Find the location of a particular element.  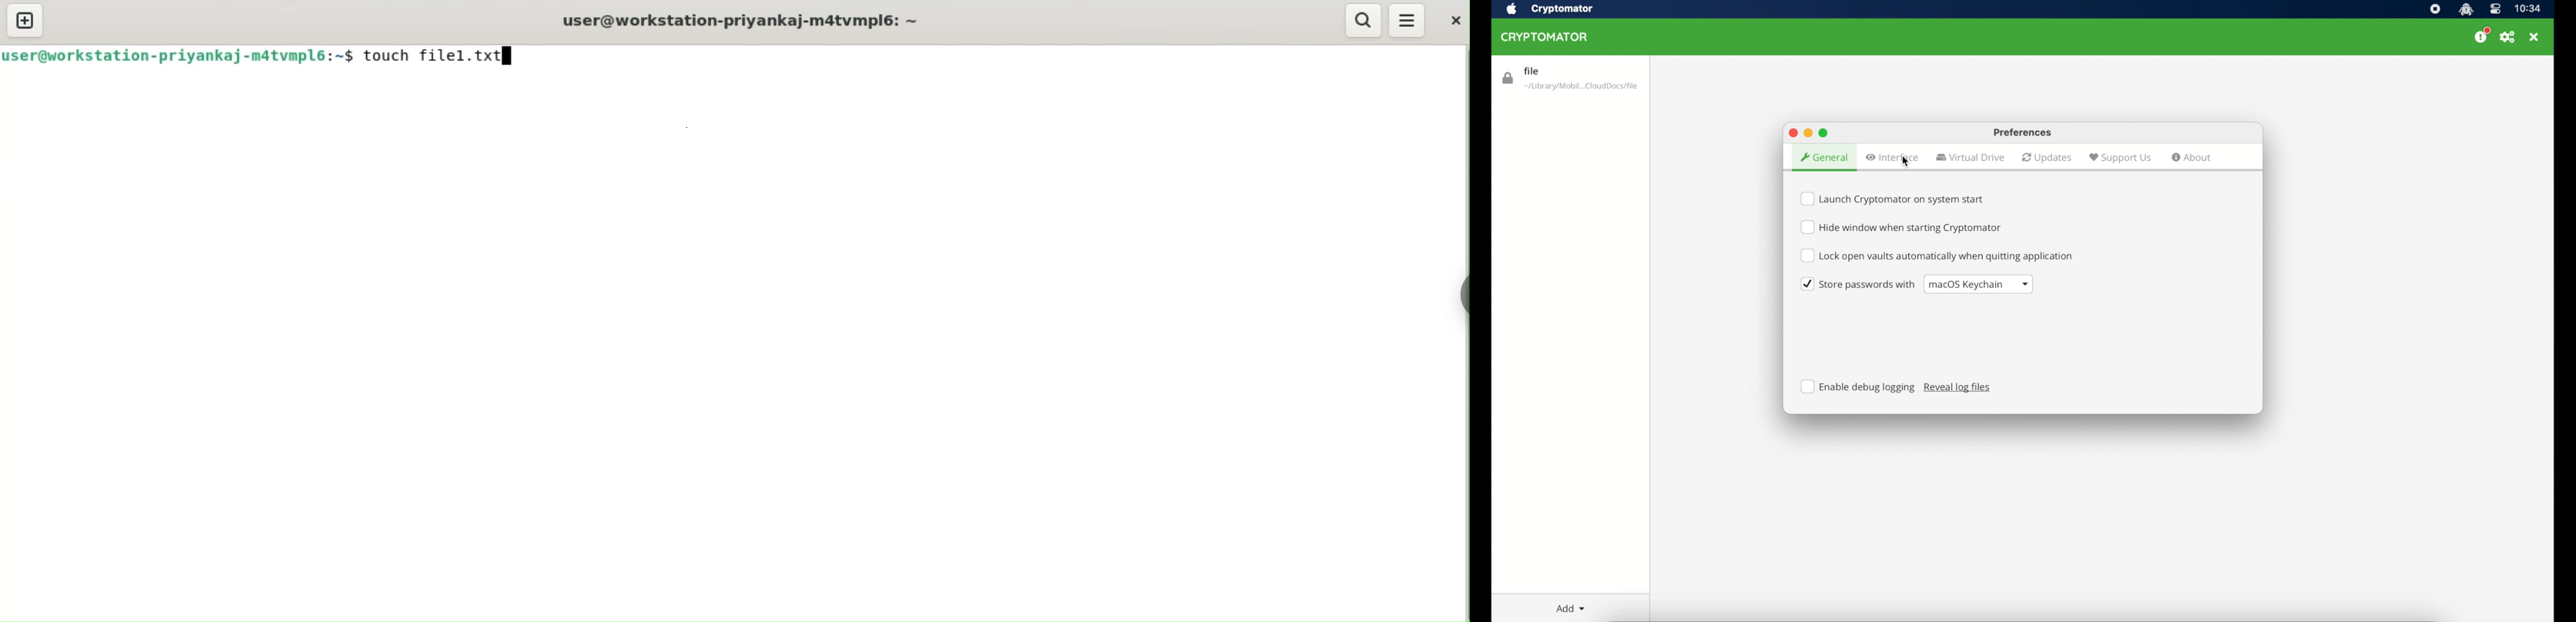

cryptomator icon is located at coordinates (2466, 9).